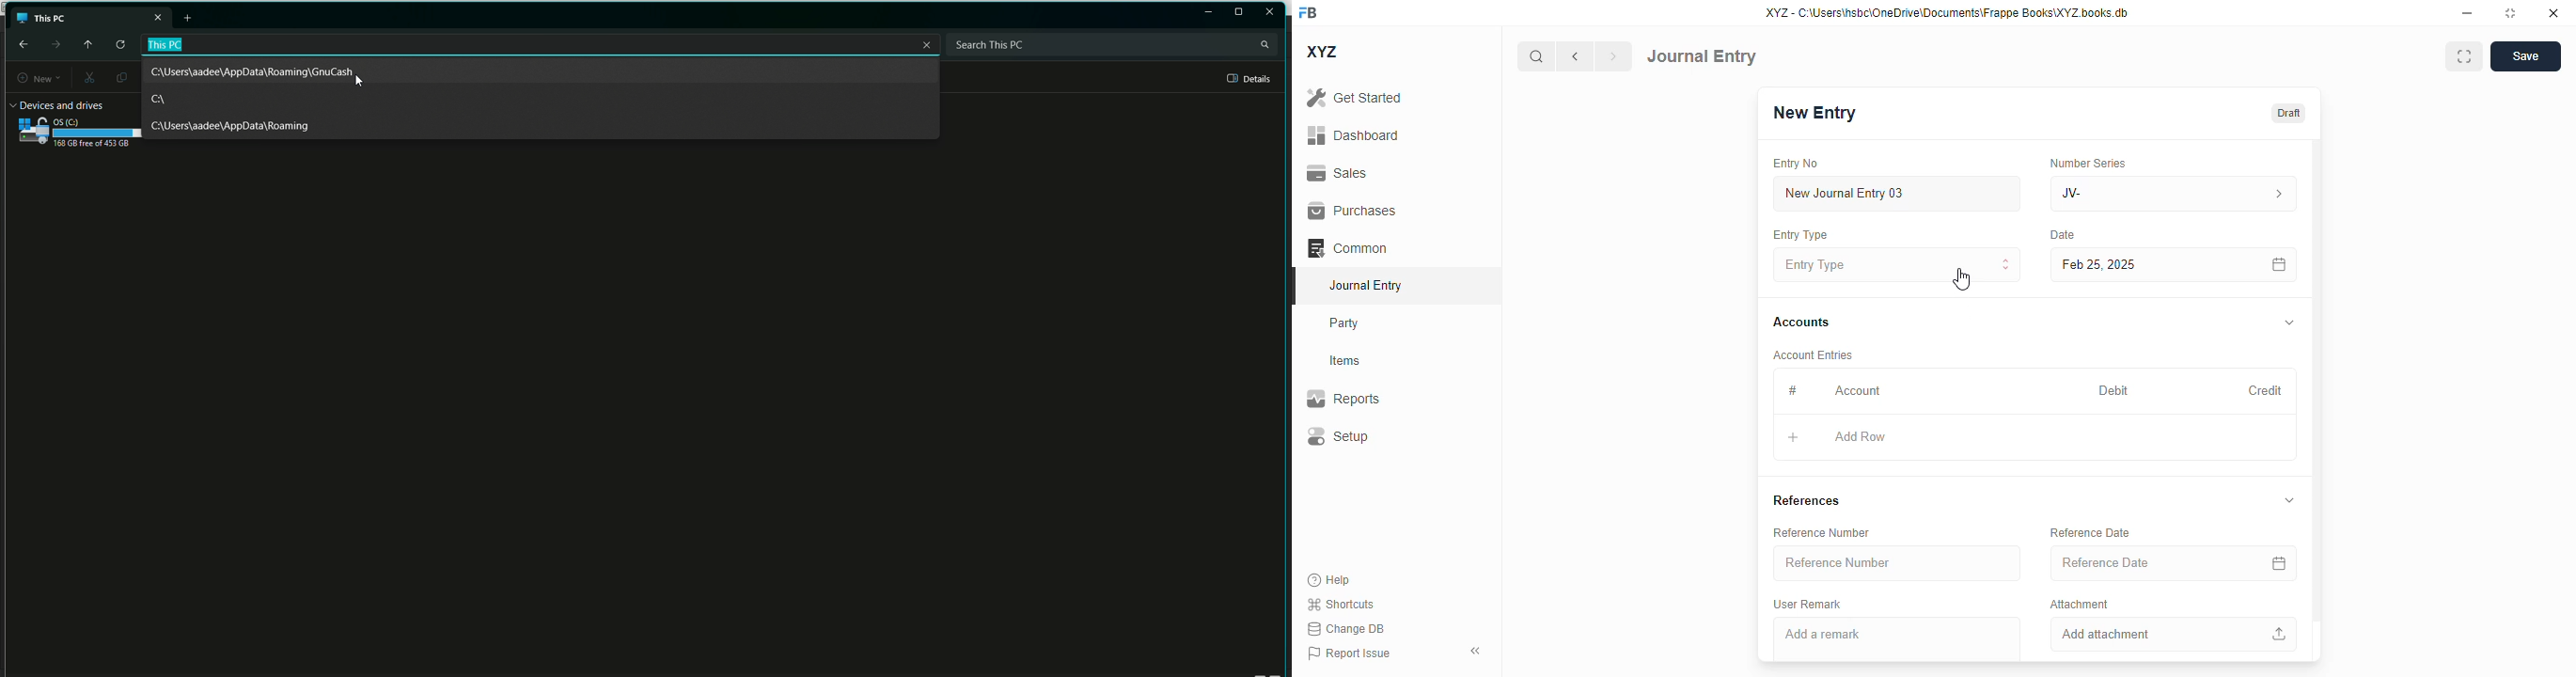 The width and height of the screenshot is (2576, 700). Describe the element at coordinates (2317, 399) in the screenshot. I see `scroll bar` at that location.